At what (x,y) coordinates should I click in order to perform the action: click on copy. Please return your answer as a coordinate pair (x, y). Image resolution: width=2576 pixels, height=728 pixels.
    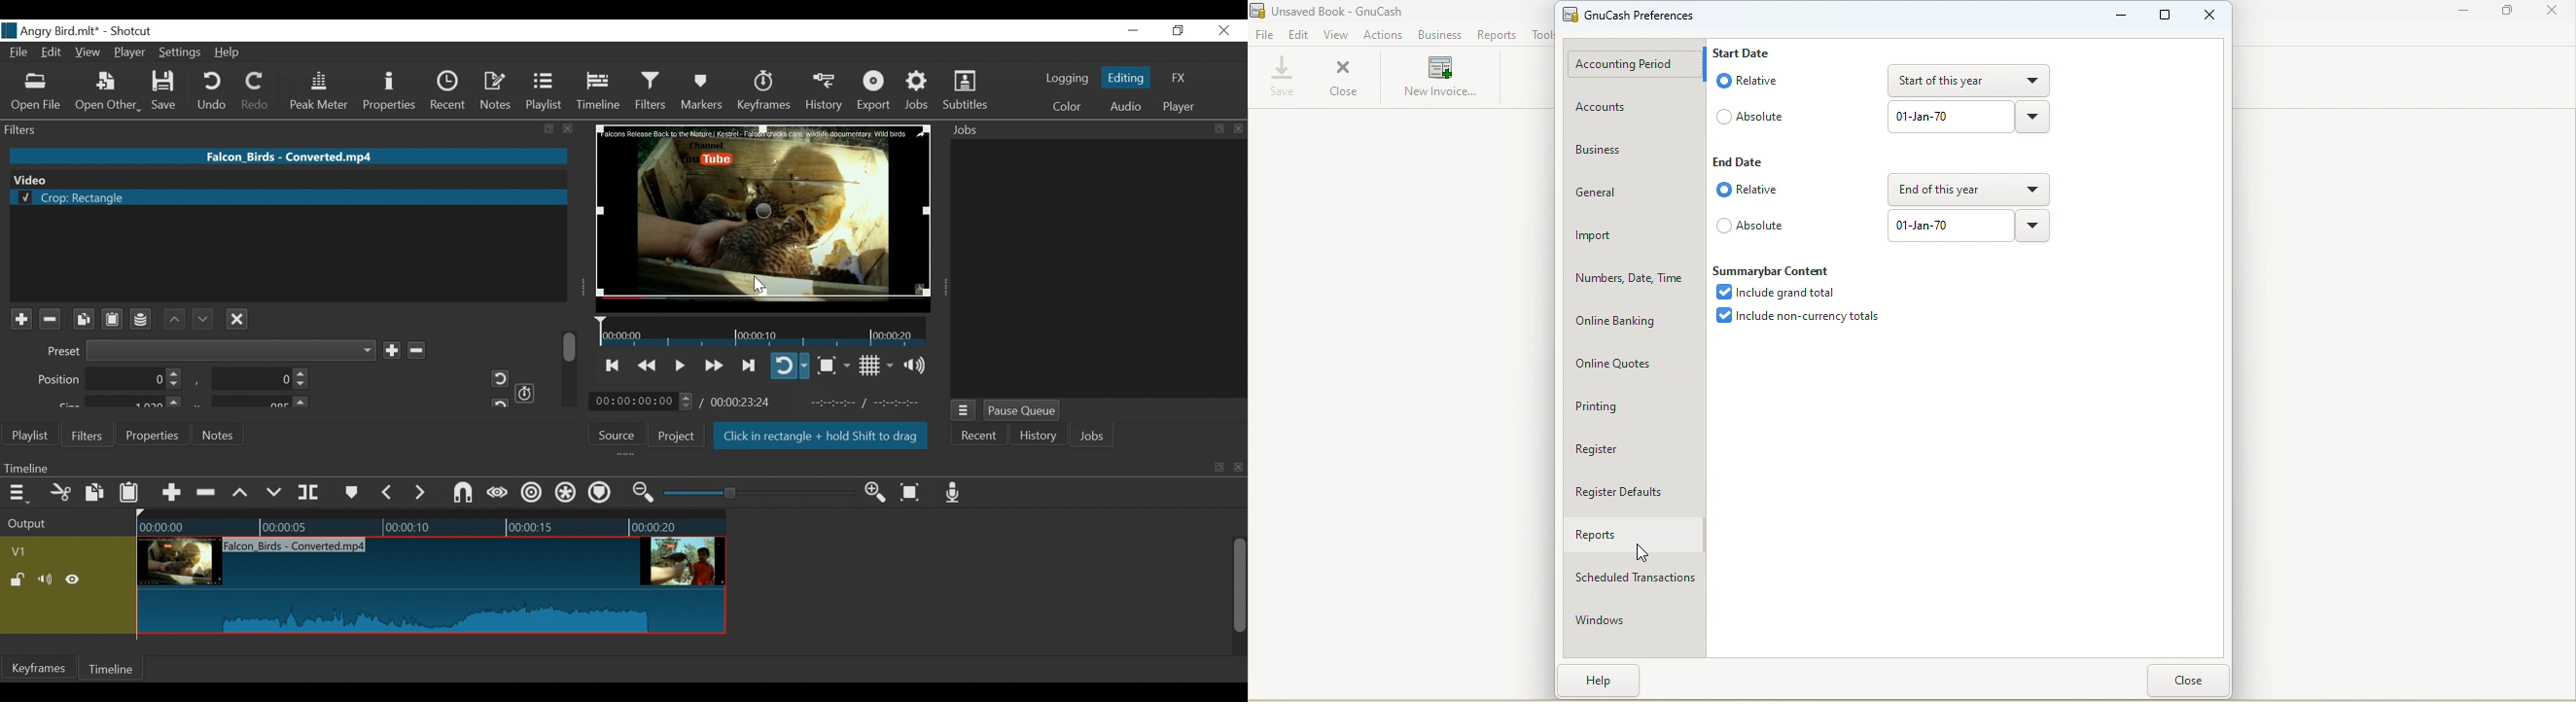
    Looking at the image, I should click on (1220, 467).